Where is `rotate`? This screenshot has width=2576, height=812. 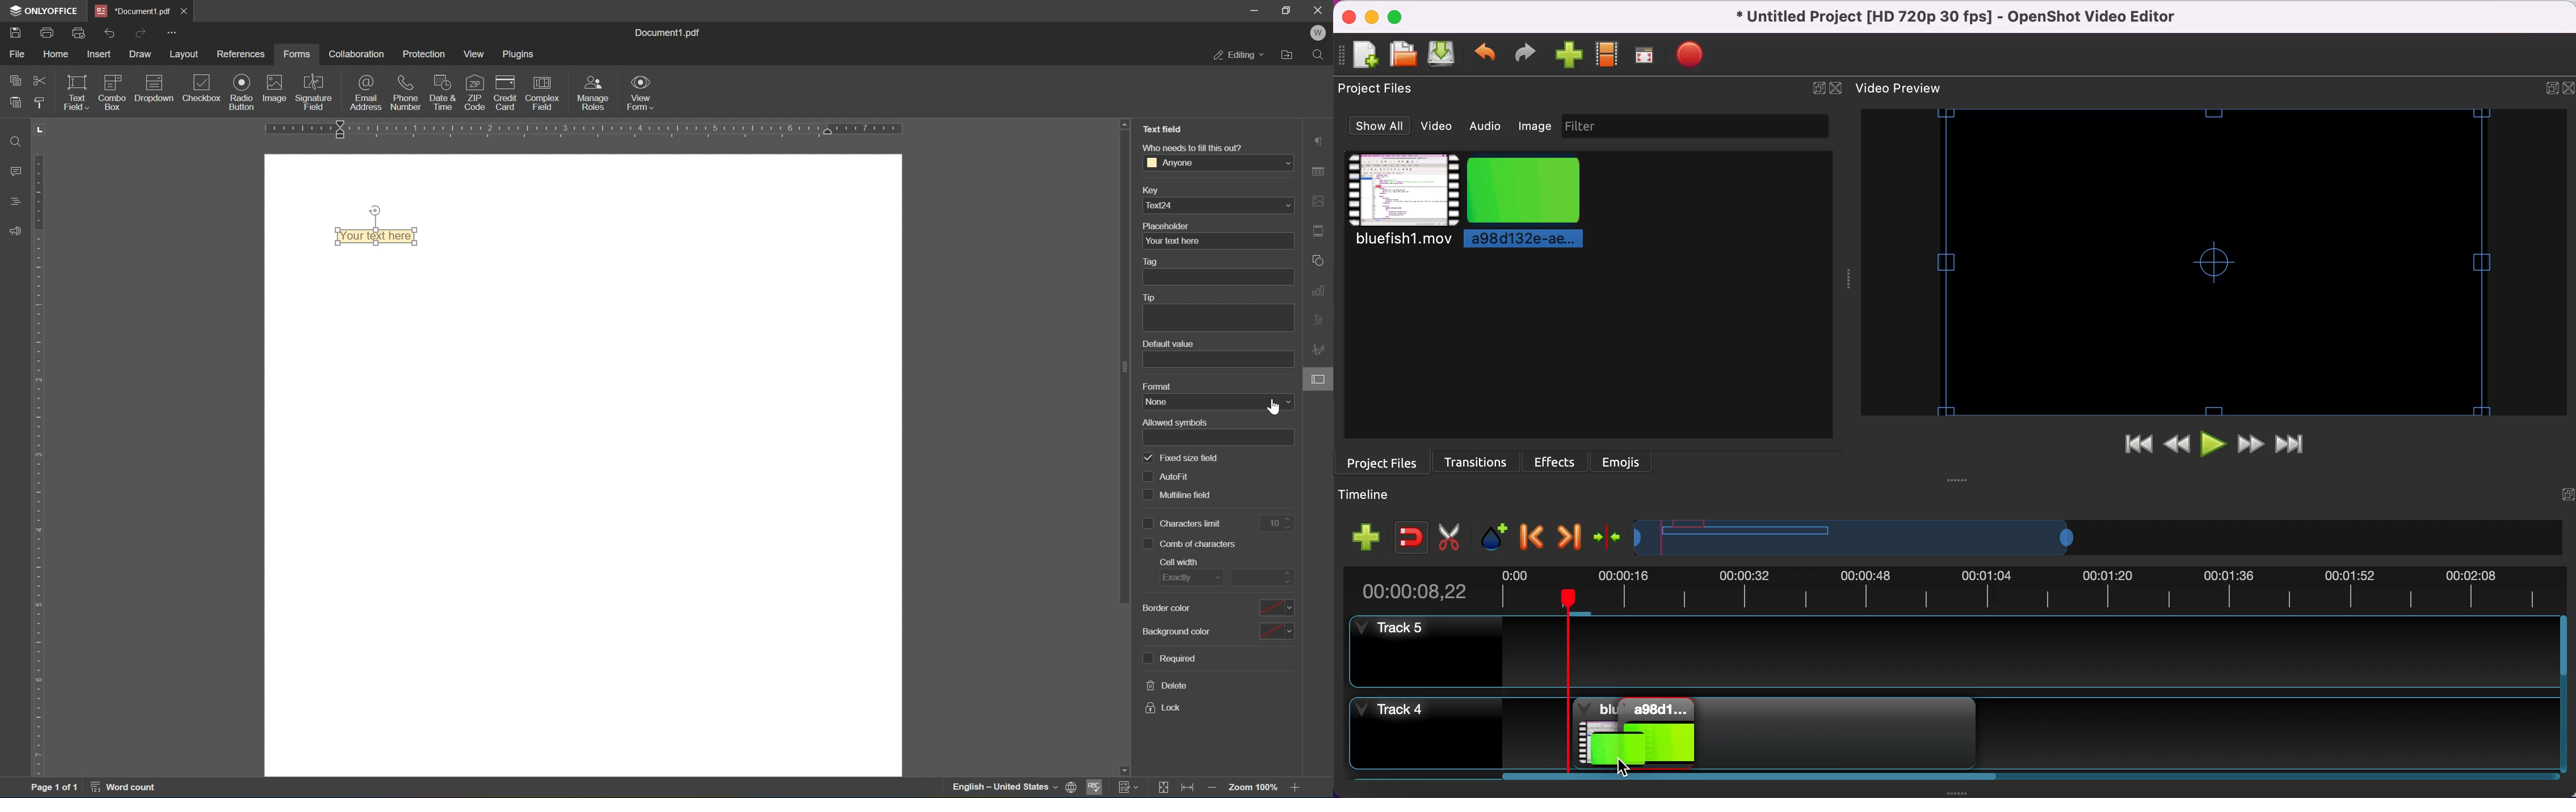
rotate is located at coordinates (375, 210).